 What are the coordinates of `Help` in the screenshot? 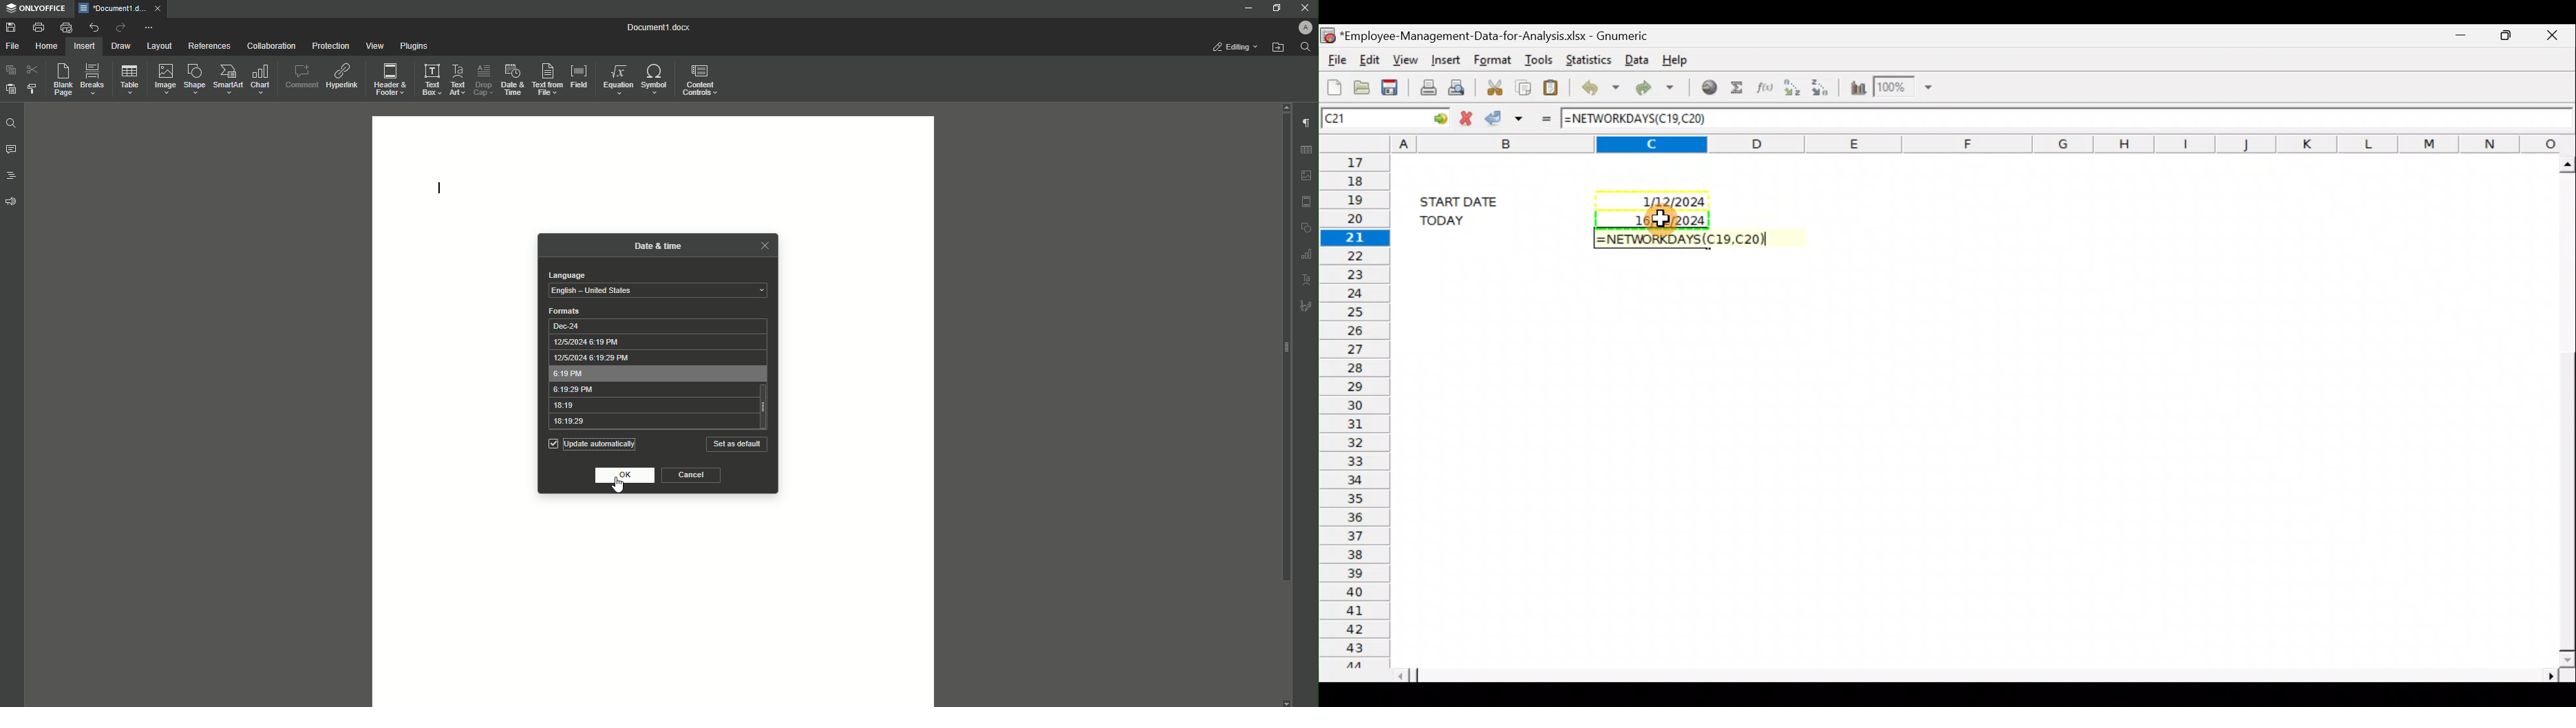 It's located at (1684, 61).